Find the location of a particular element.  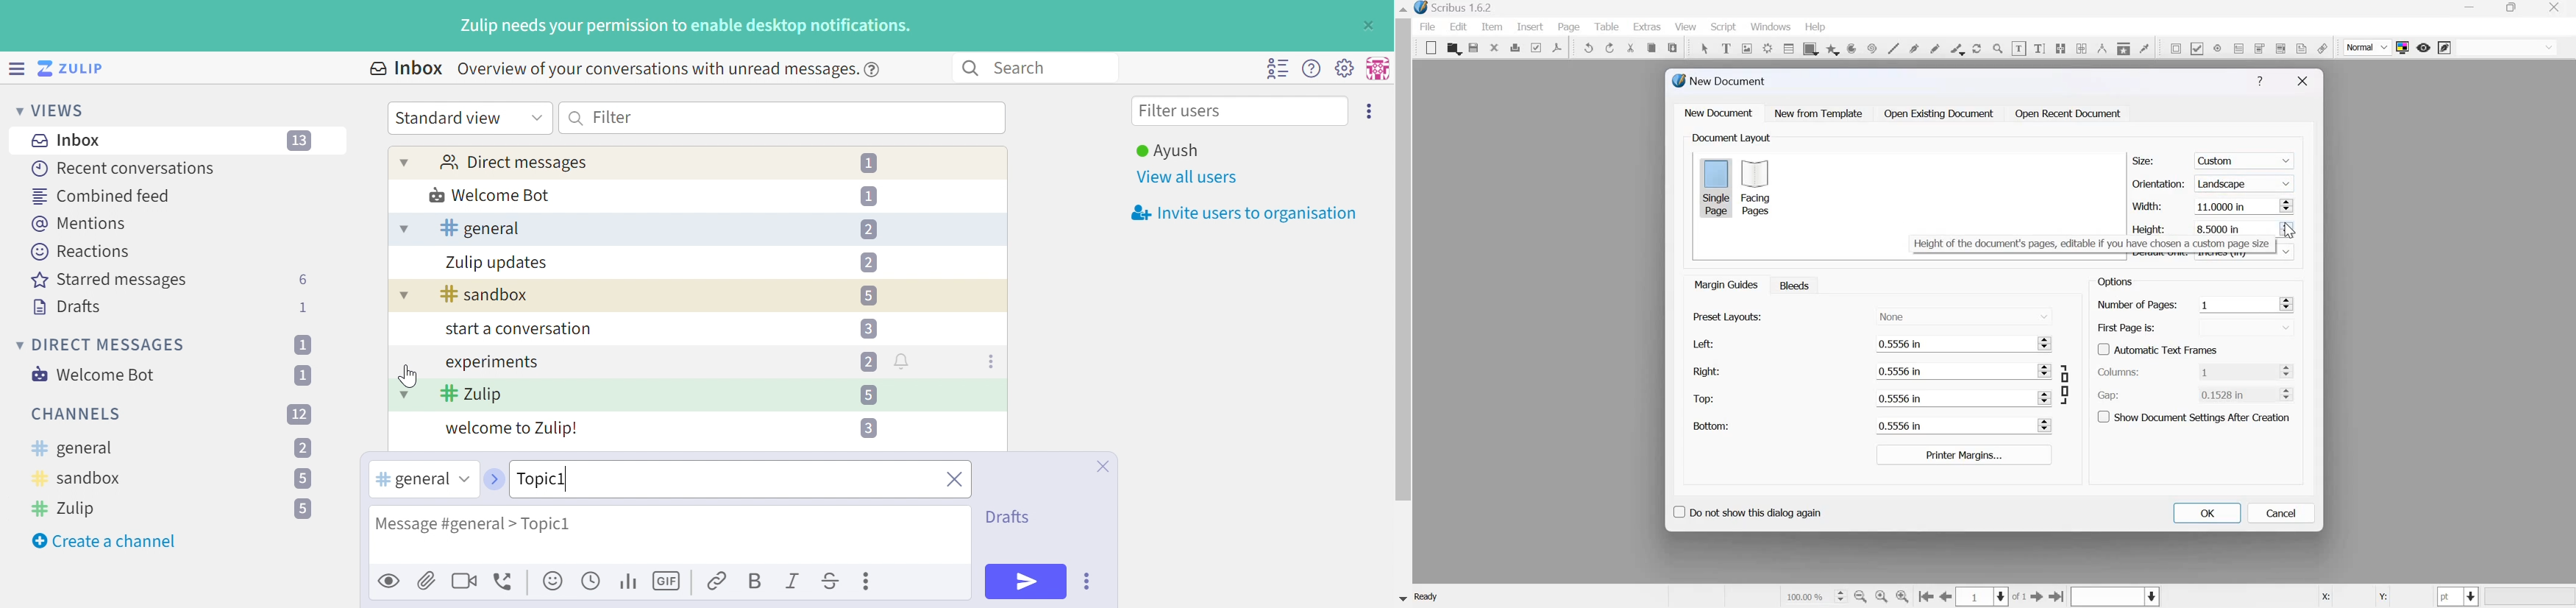

Drop Down is located at coordinates (463, 479).